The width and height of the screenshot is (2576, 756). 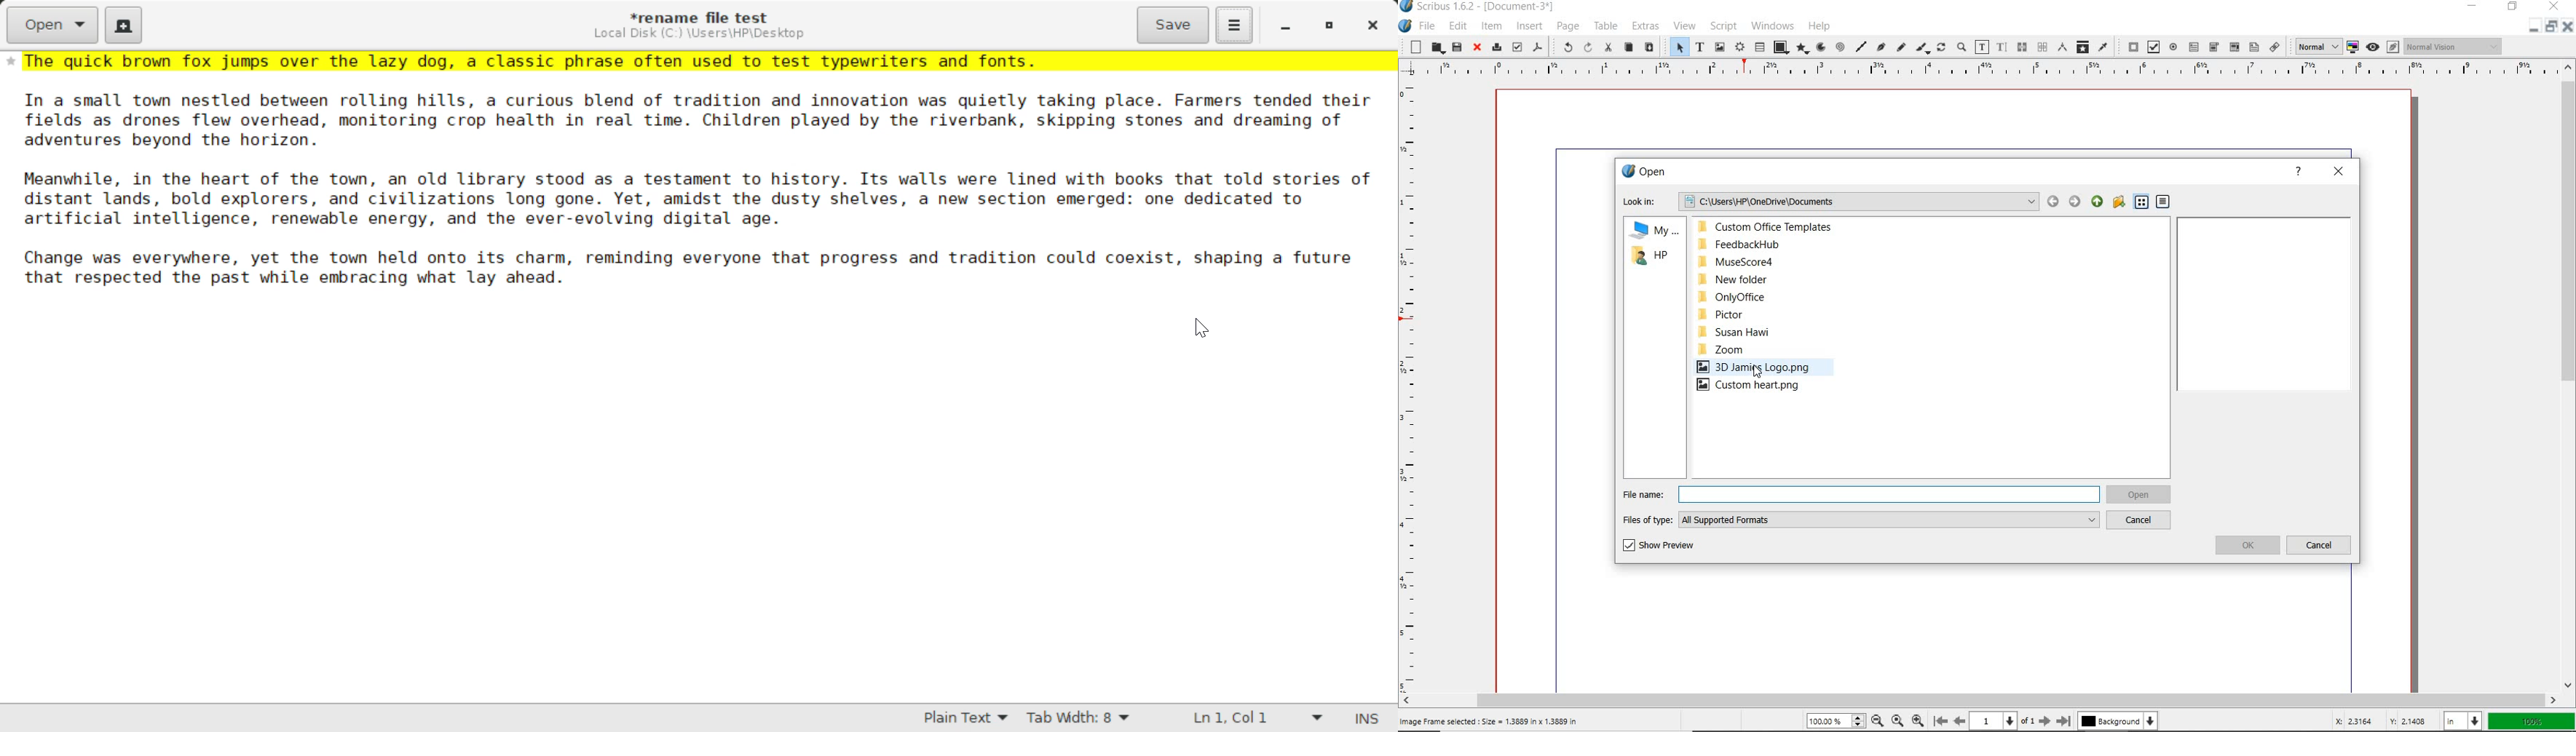 I want to click on pdf radio button, so click(x=2175, y=47).